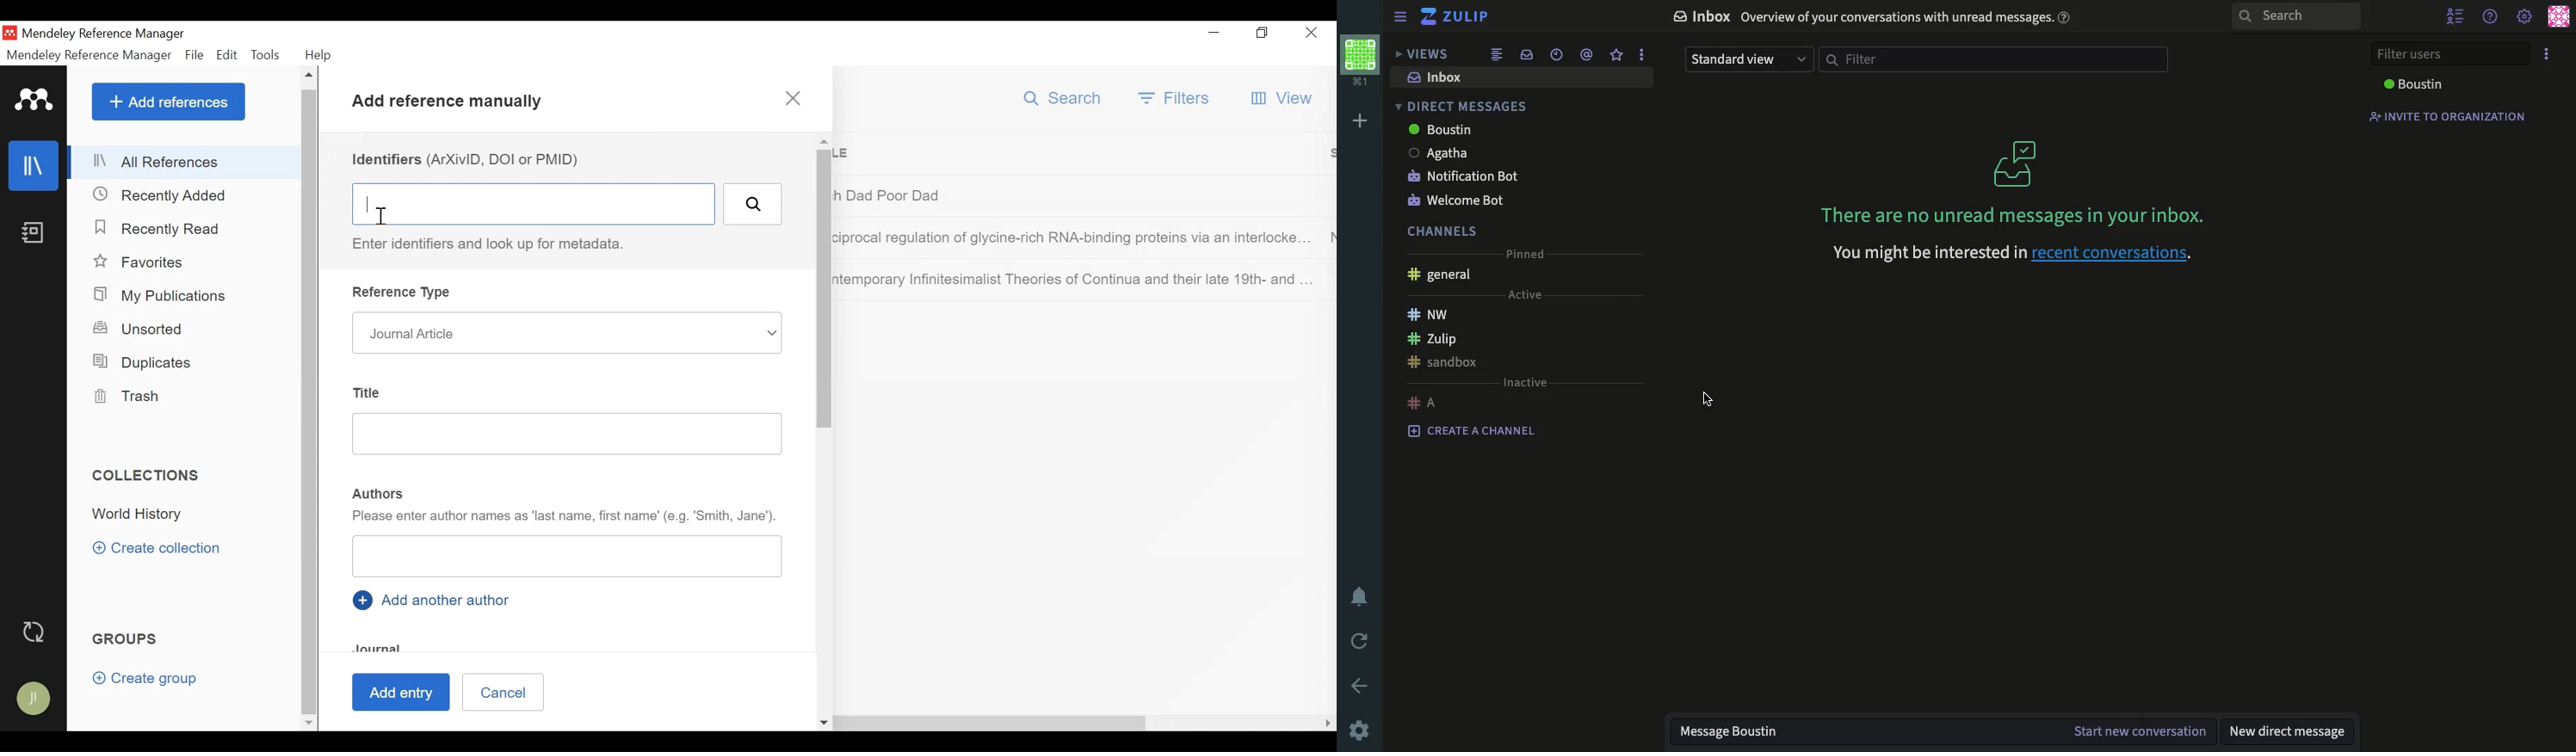 Image resolution: width=2576 pixels, height=756 pixels. What do you see at coordinates (162, 230) in the screenshot?
I see `Recently Closed` at bounding box center [162, 230].